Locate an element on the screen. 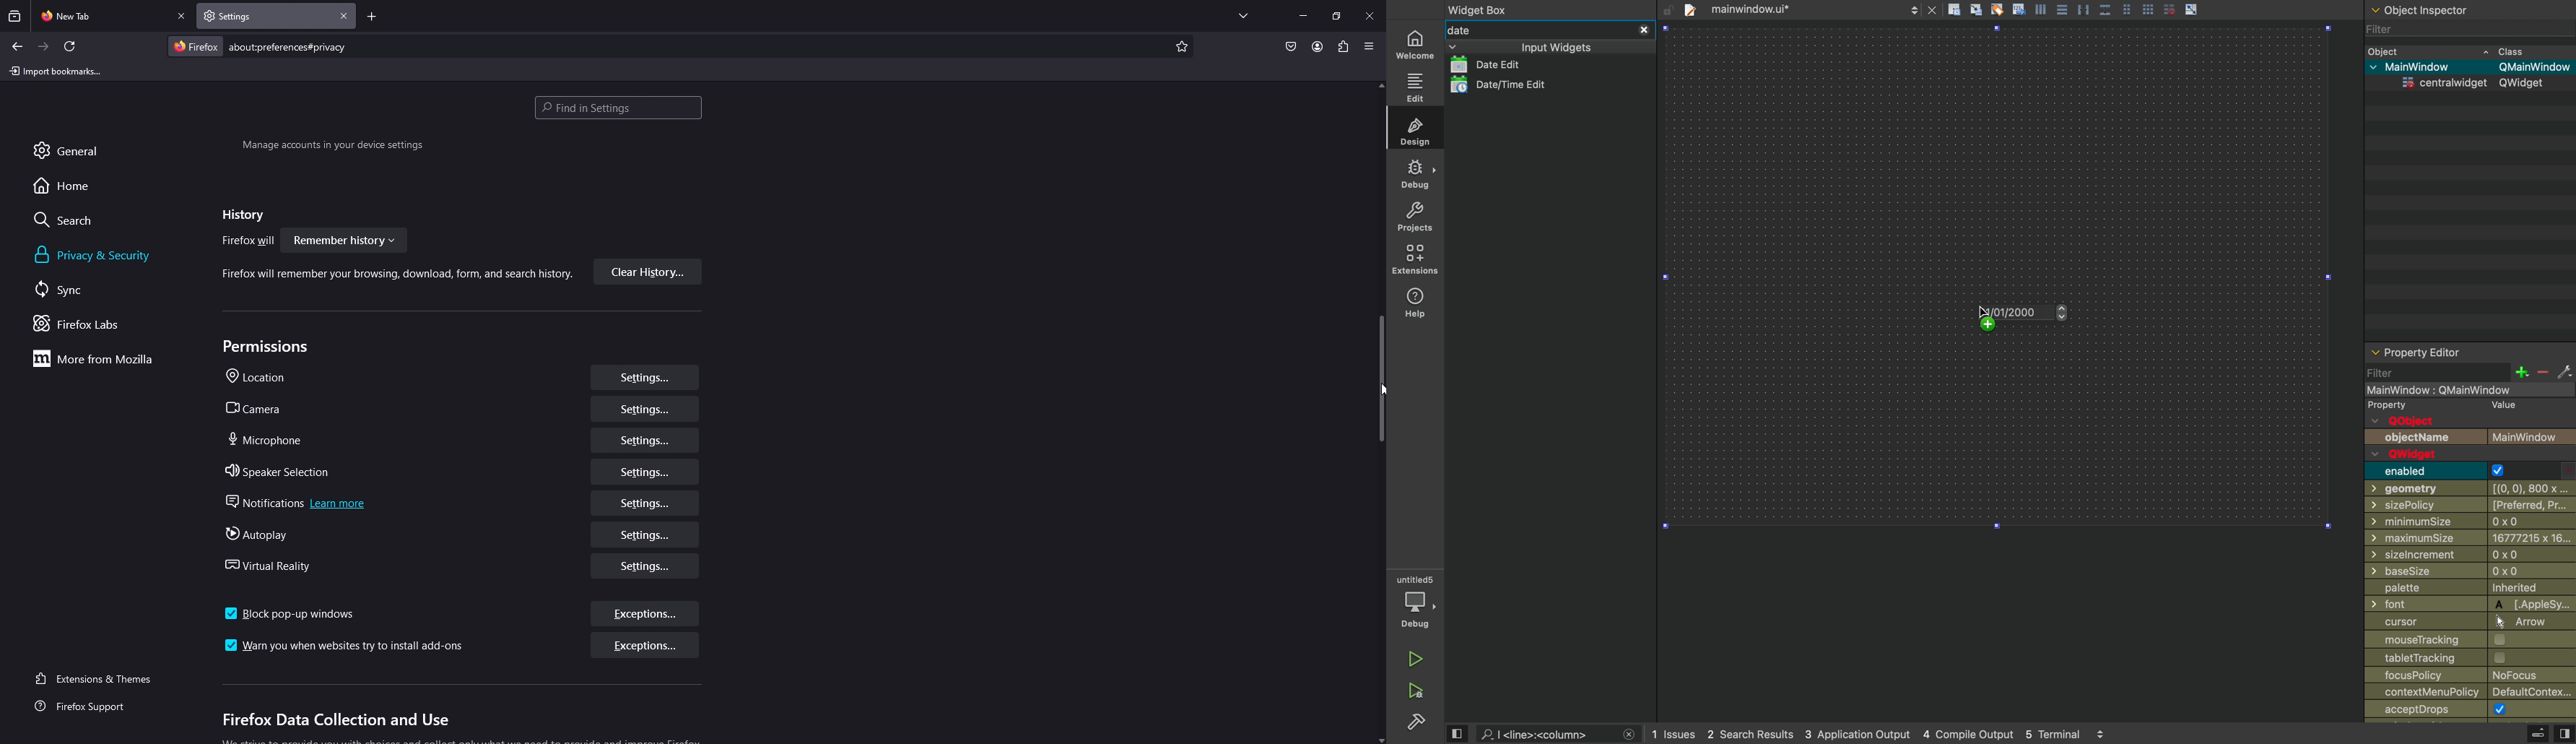  view is located at coordinates (1456, 733).